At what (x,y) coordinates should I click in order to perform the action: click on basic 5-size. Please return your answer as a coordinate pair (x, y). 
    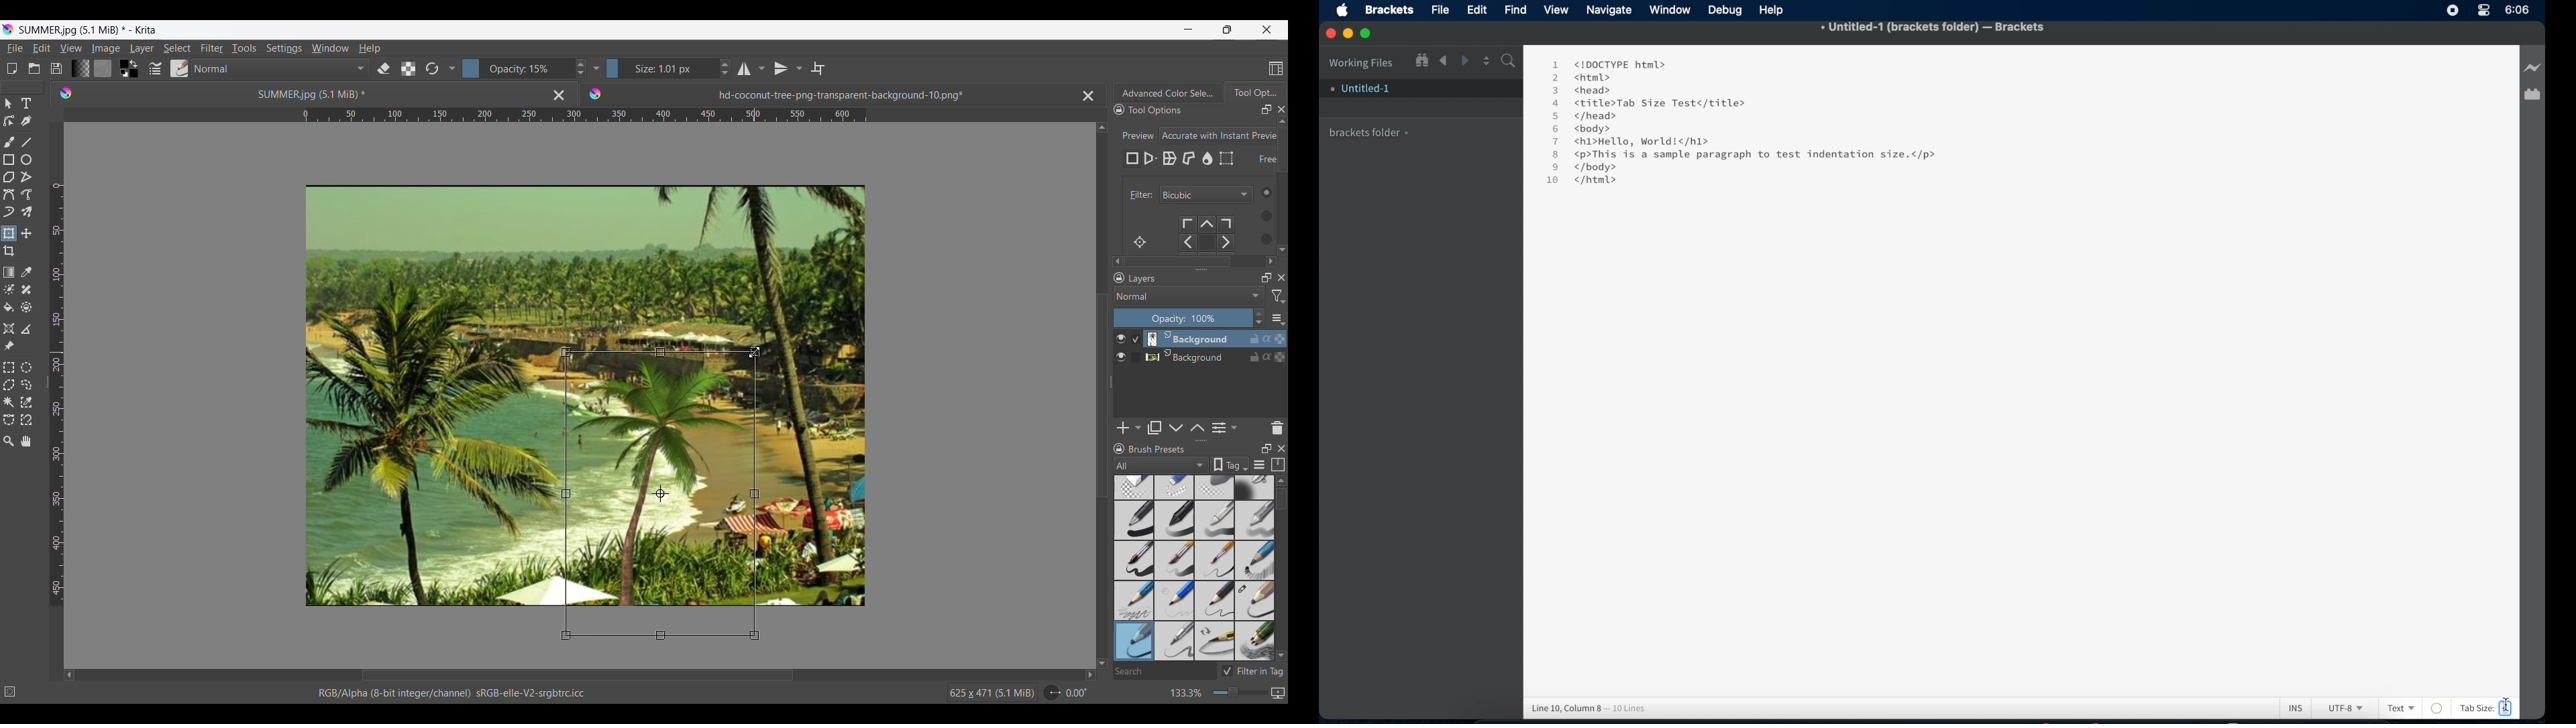
    Looking at the image, I should click on (1135, 560).